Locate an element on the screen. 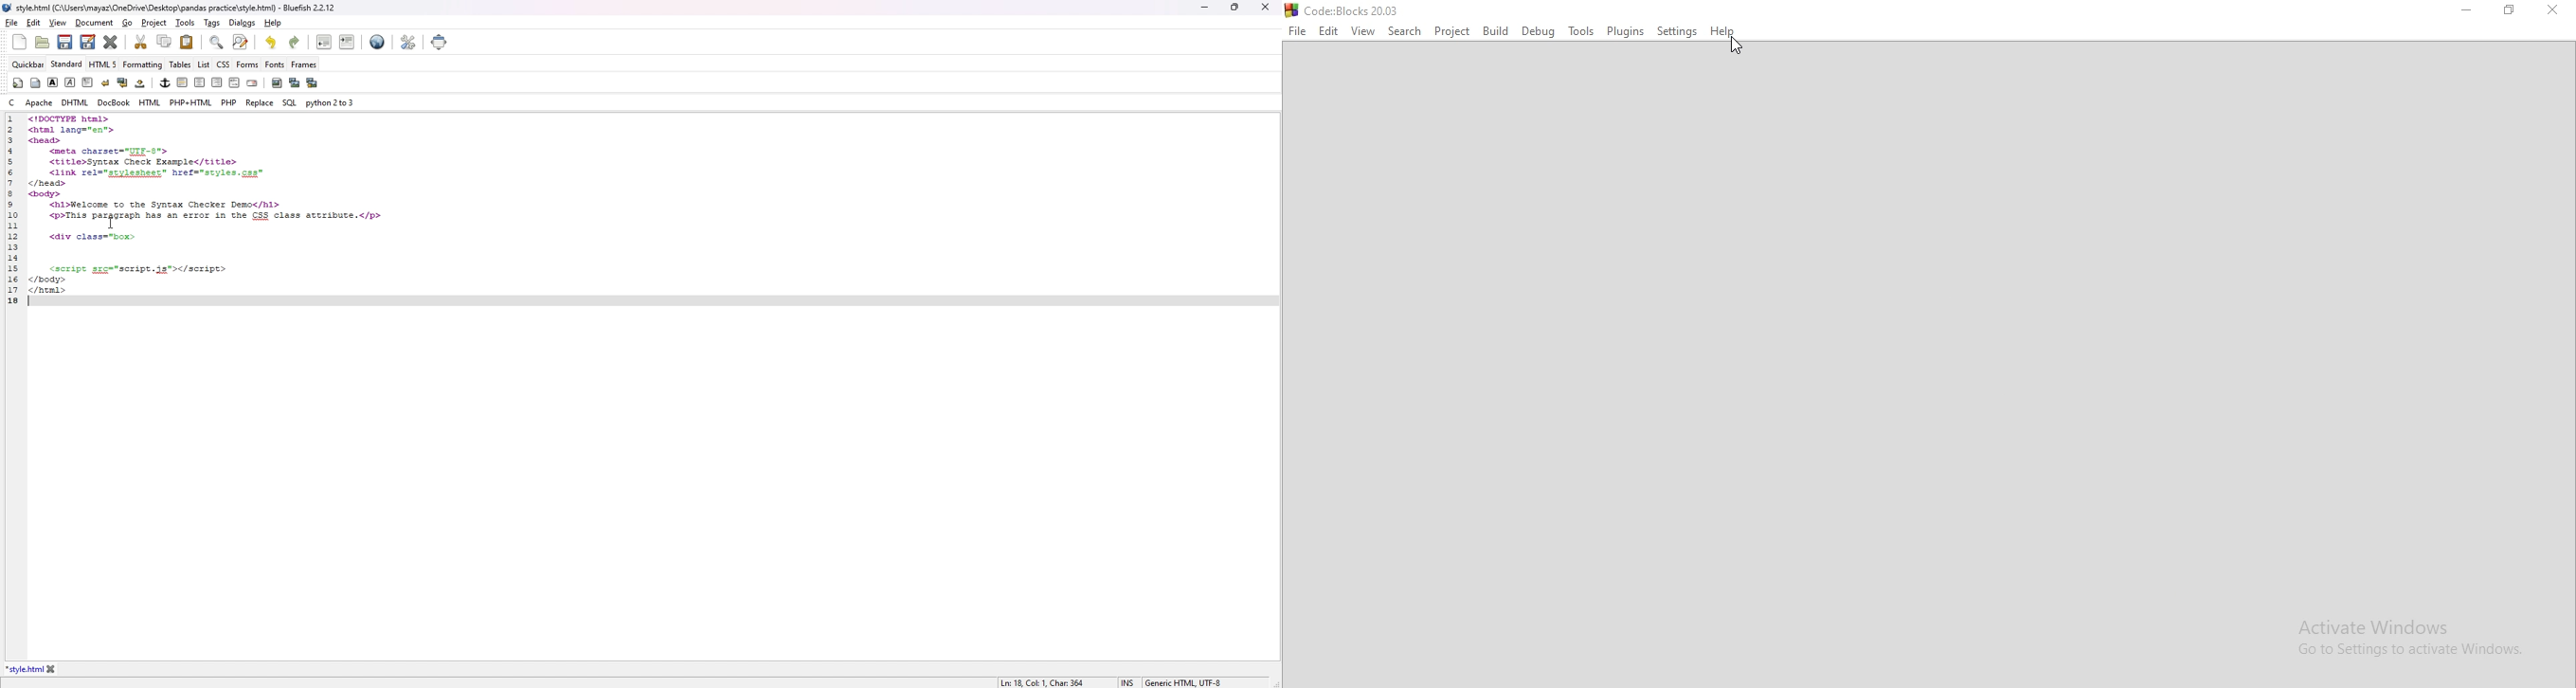 The height and width of the screenshot is (700, 2576). Search  is located at coordinates (1404, 31).